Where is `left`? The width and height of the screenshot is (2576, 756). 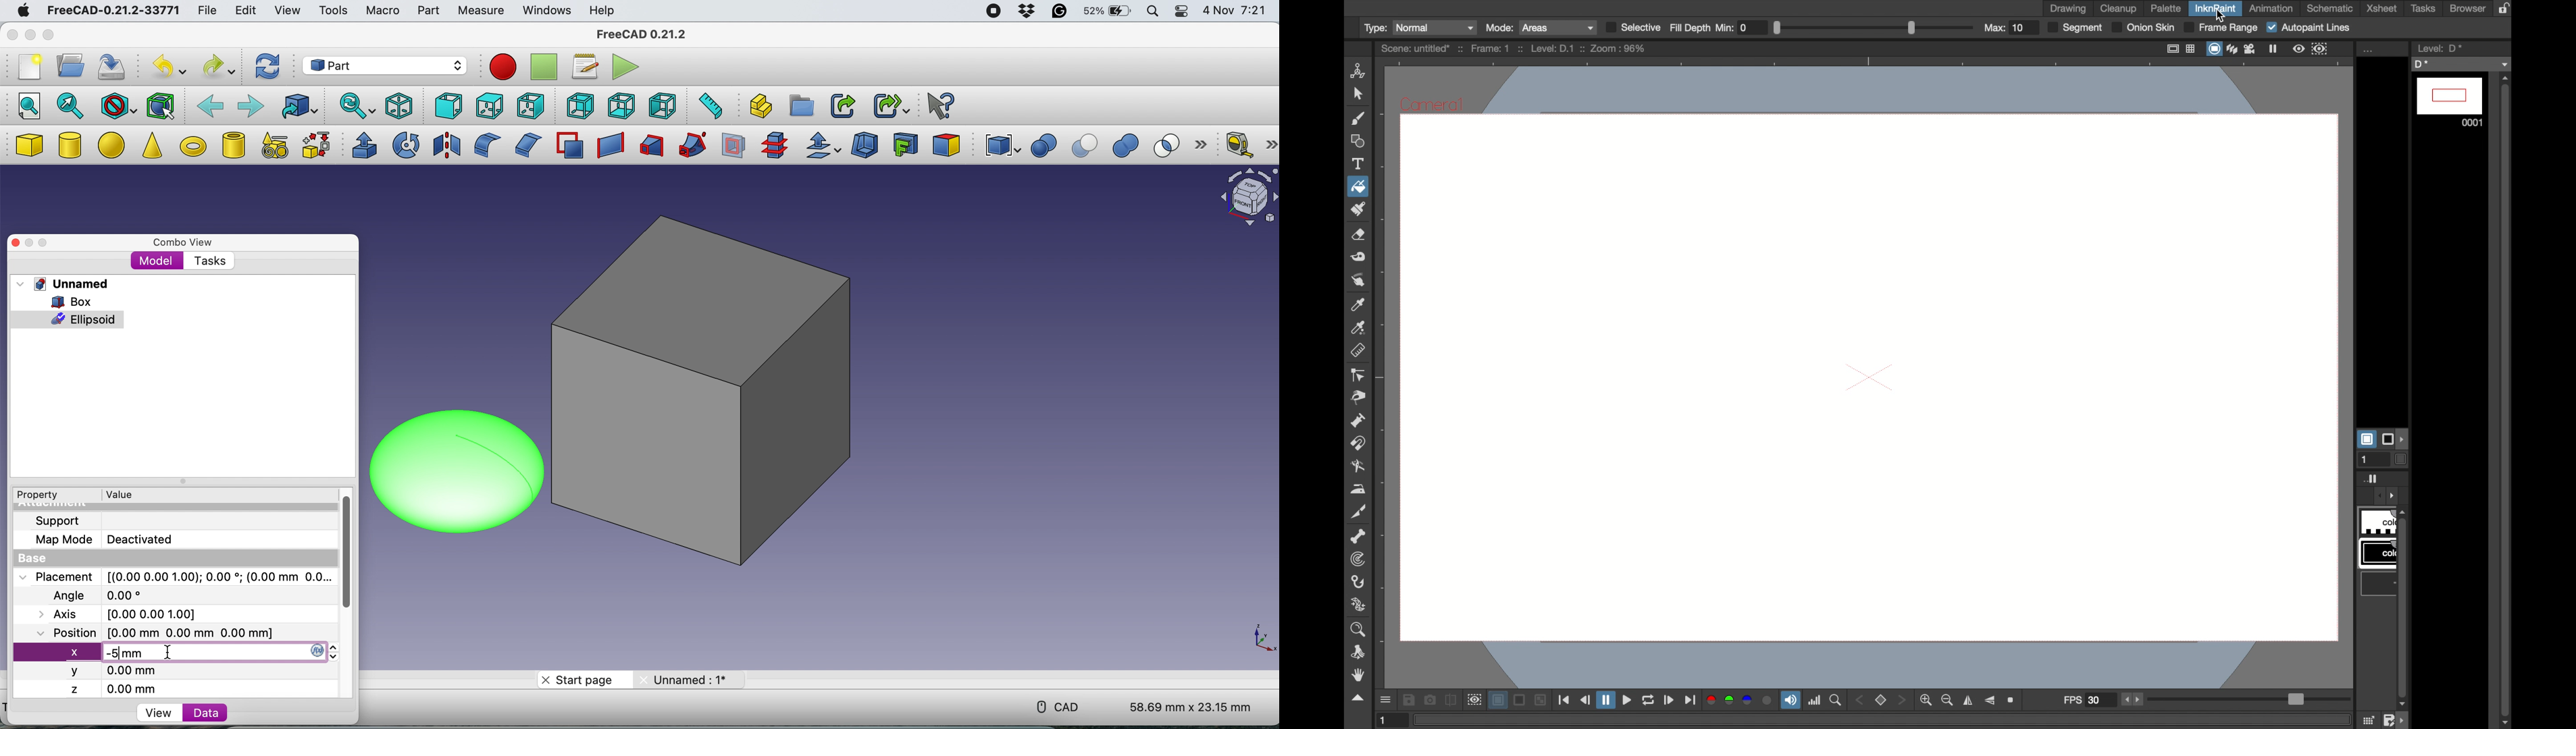 left is located at coordinates (665, 106).